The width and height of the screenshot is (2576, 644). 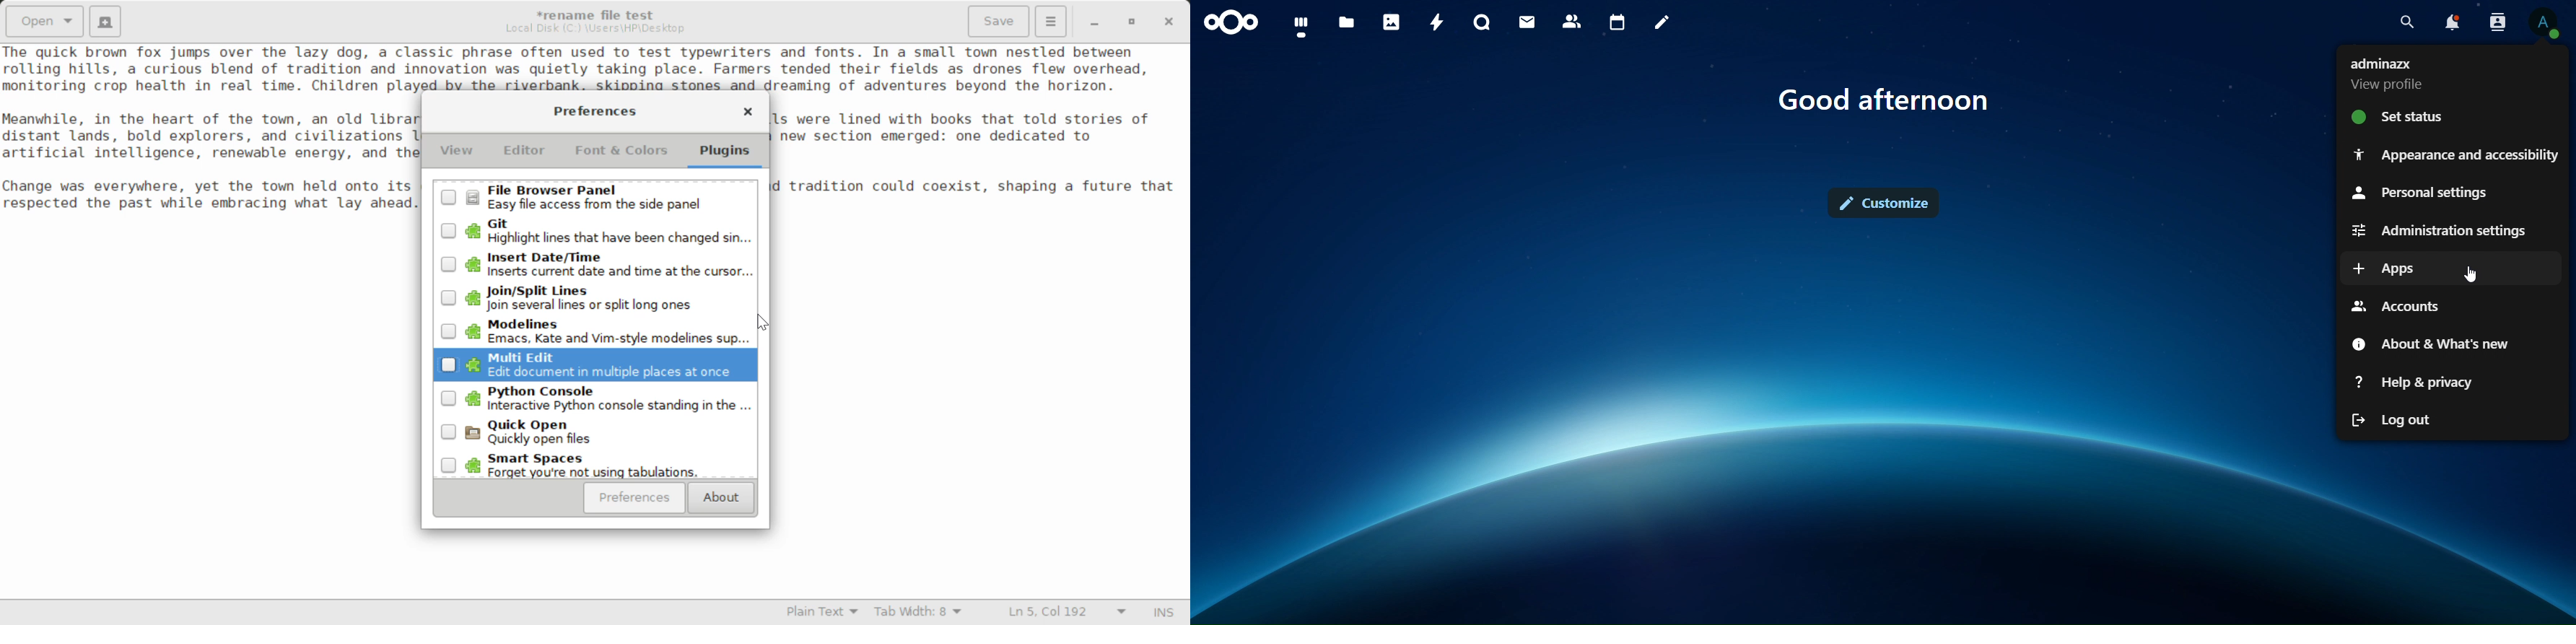 I want to click on Unselected Git Plugin, so click(x=598, y=231).